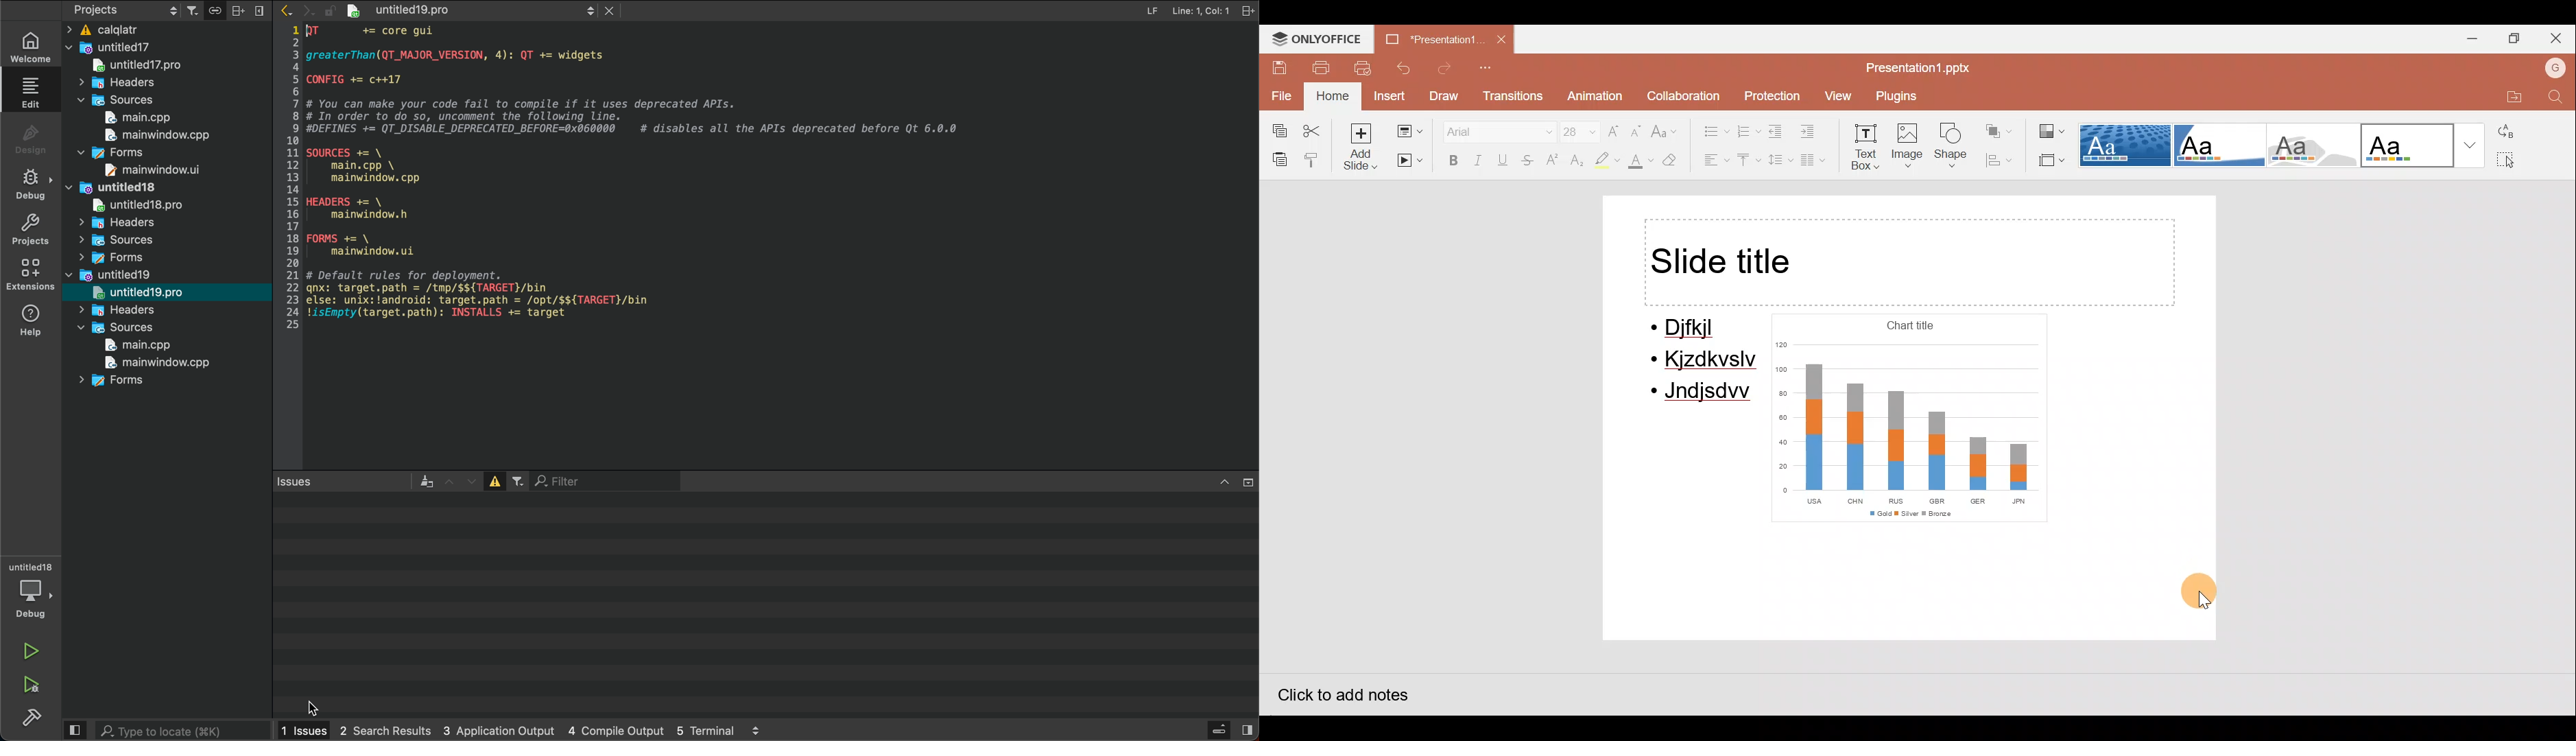 Image resolution: width=2576 pixels, height=756 pixels. I want to click on mainwindow.cpp, so click(153, 134).